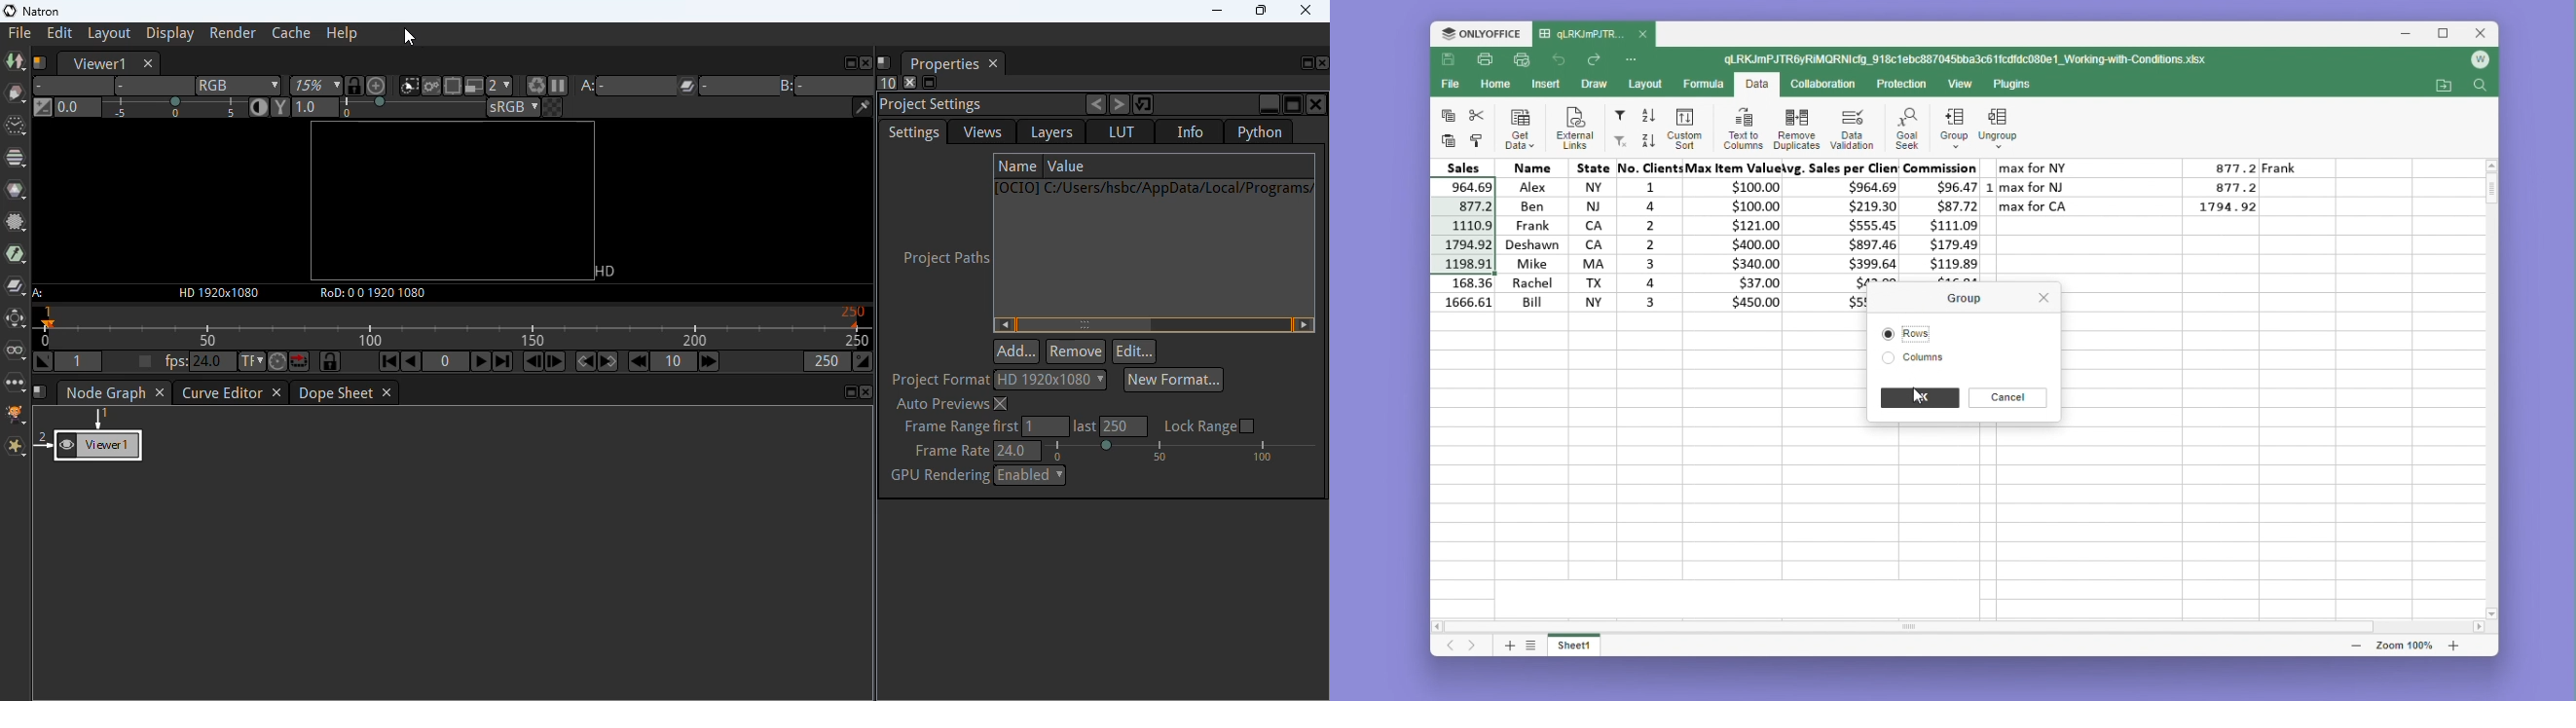 This screenshot has height=728, width=2576. What do you see at coordinates (2038, 148) in the screenshot?
I see `text` at bounding box center [2038, 148].